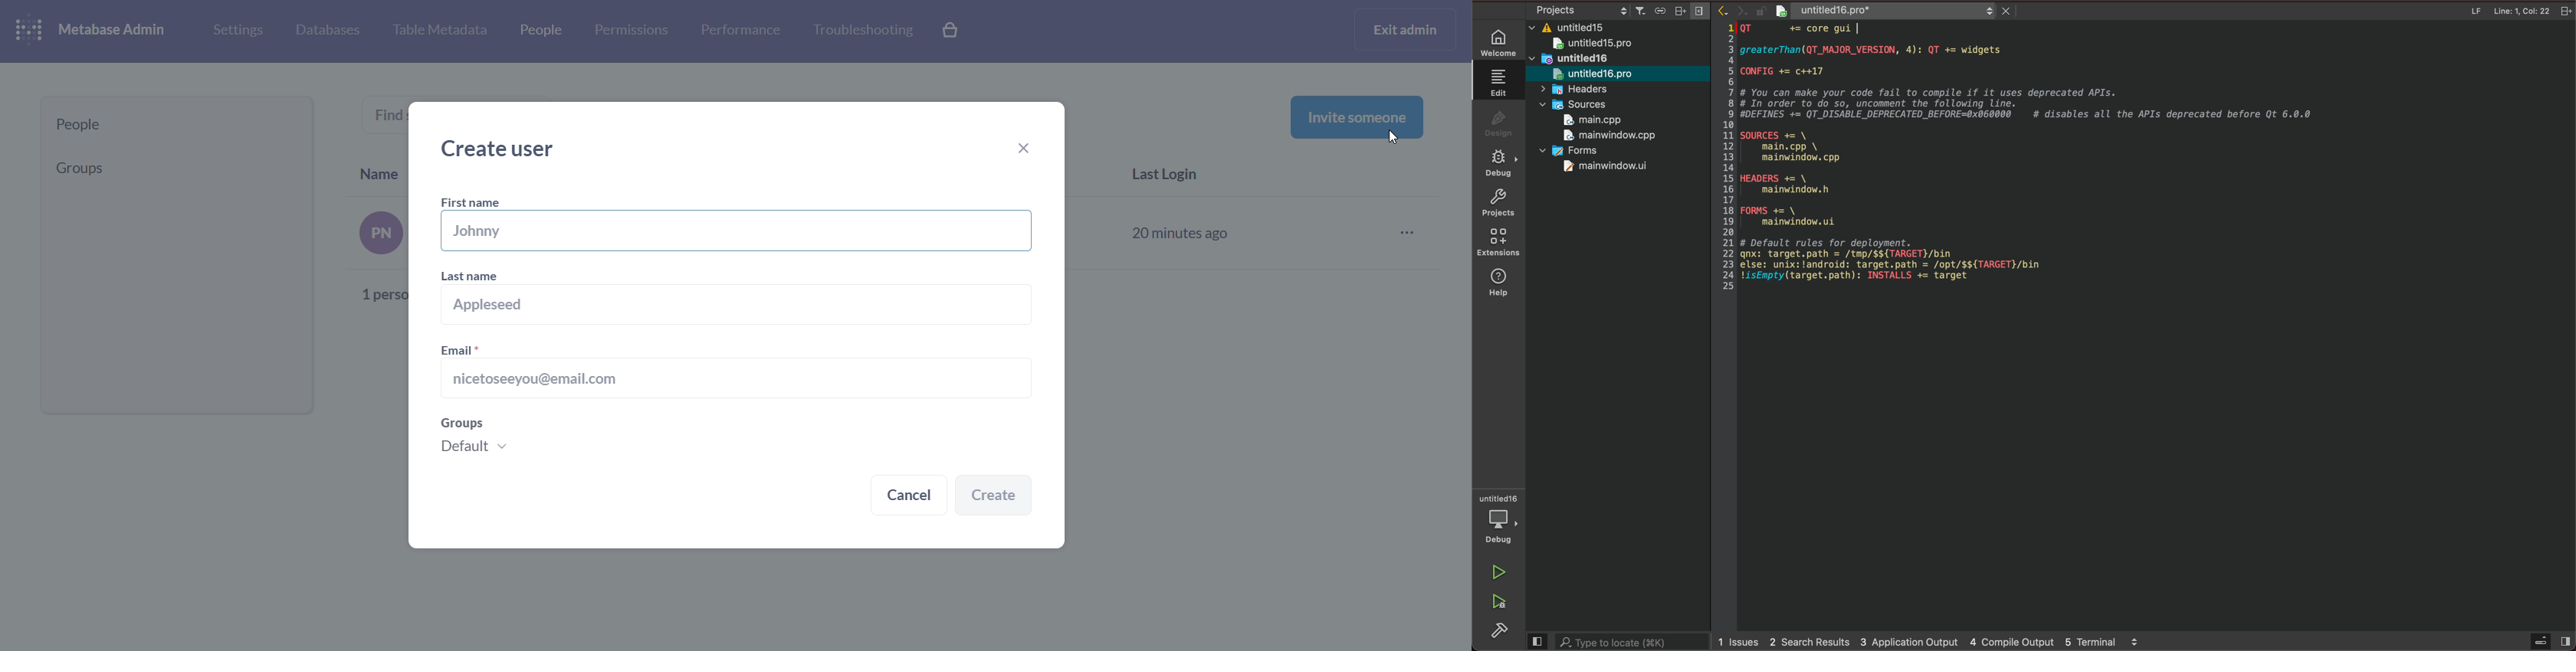  I want to click on first name, so click(742, 225).